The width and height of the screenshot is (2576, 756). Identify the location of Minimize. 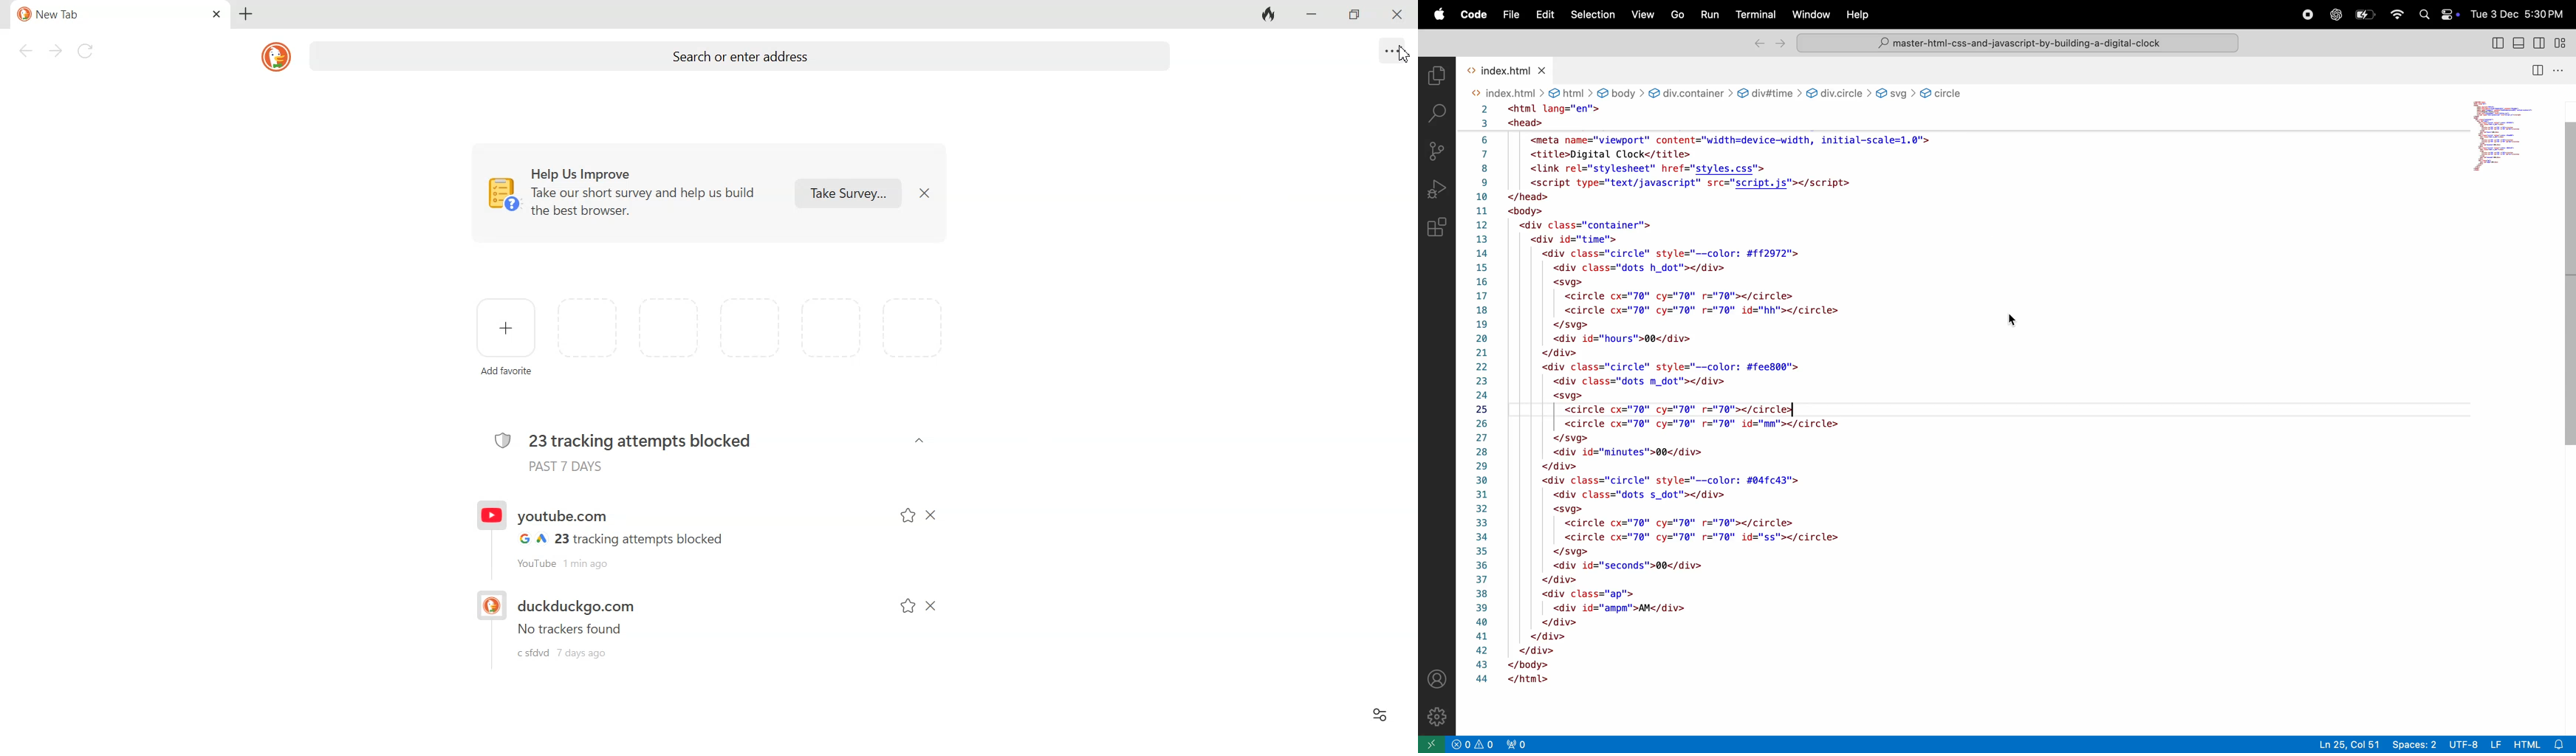
(1309, 15).